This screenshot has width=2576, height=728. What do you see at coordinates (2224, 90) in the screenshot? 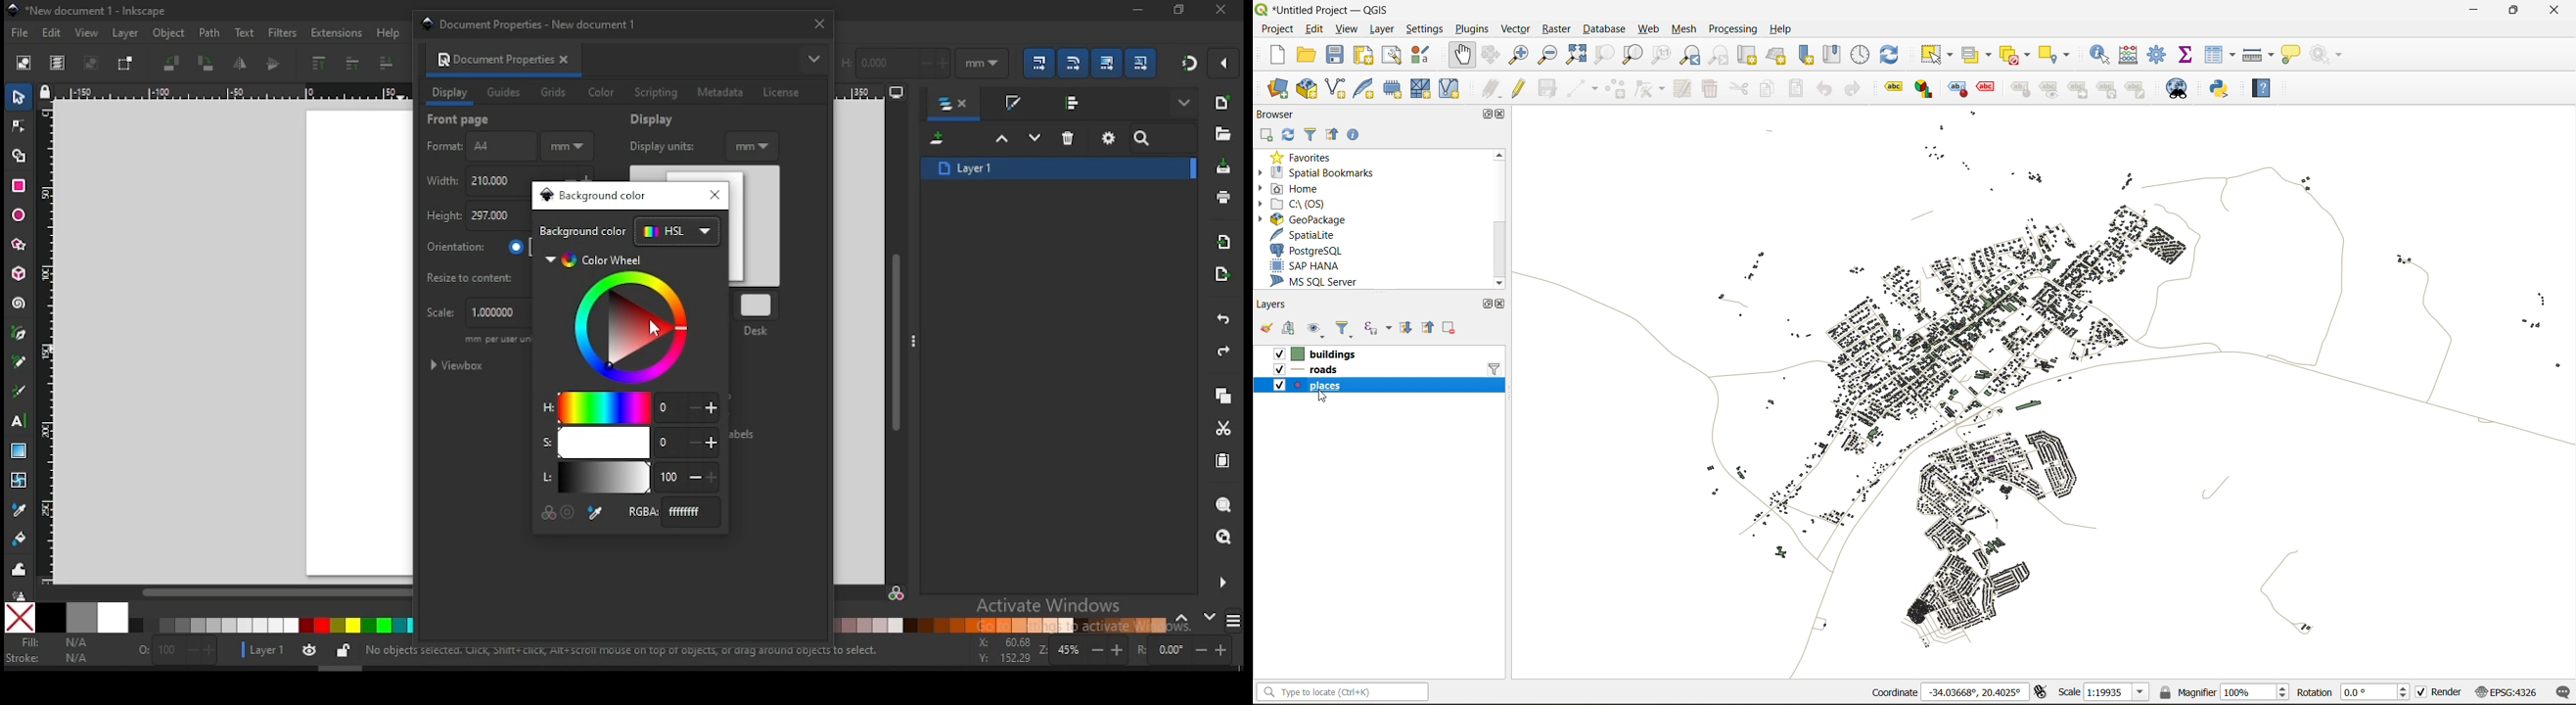
I see `python` at bounding box center [2224, 90].